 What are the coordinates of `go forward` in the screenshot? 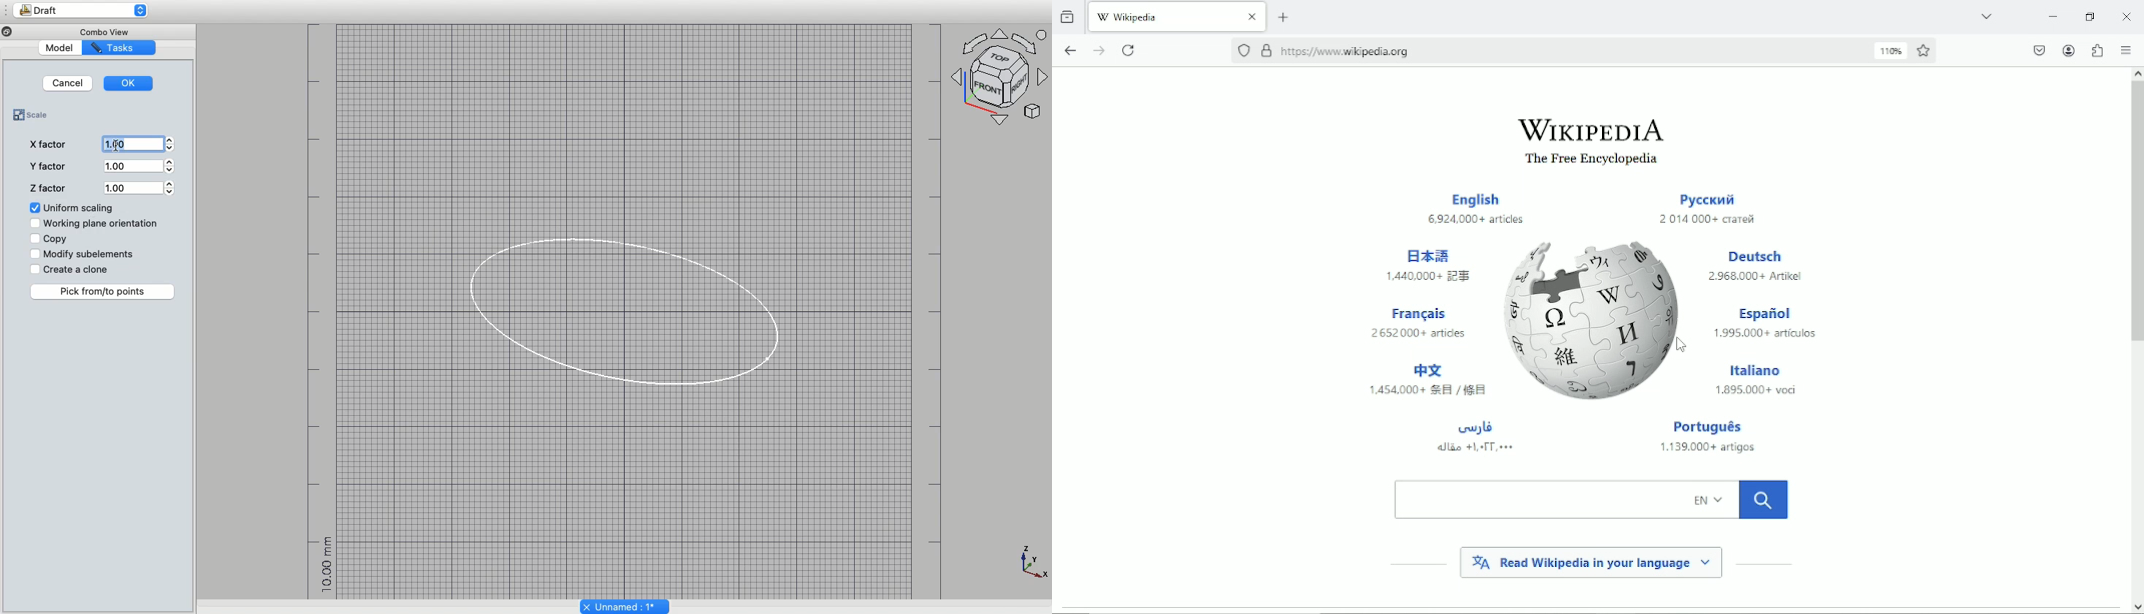 It's located at (1100, 50).